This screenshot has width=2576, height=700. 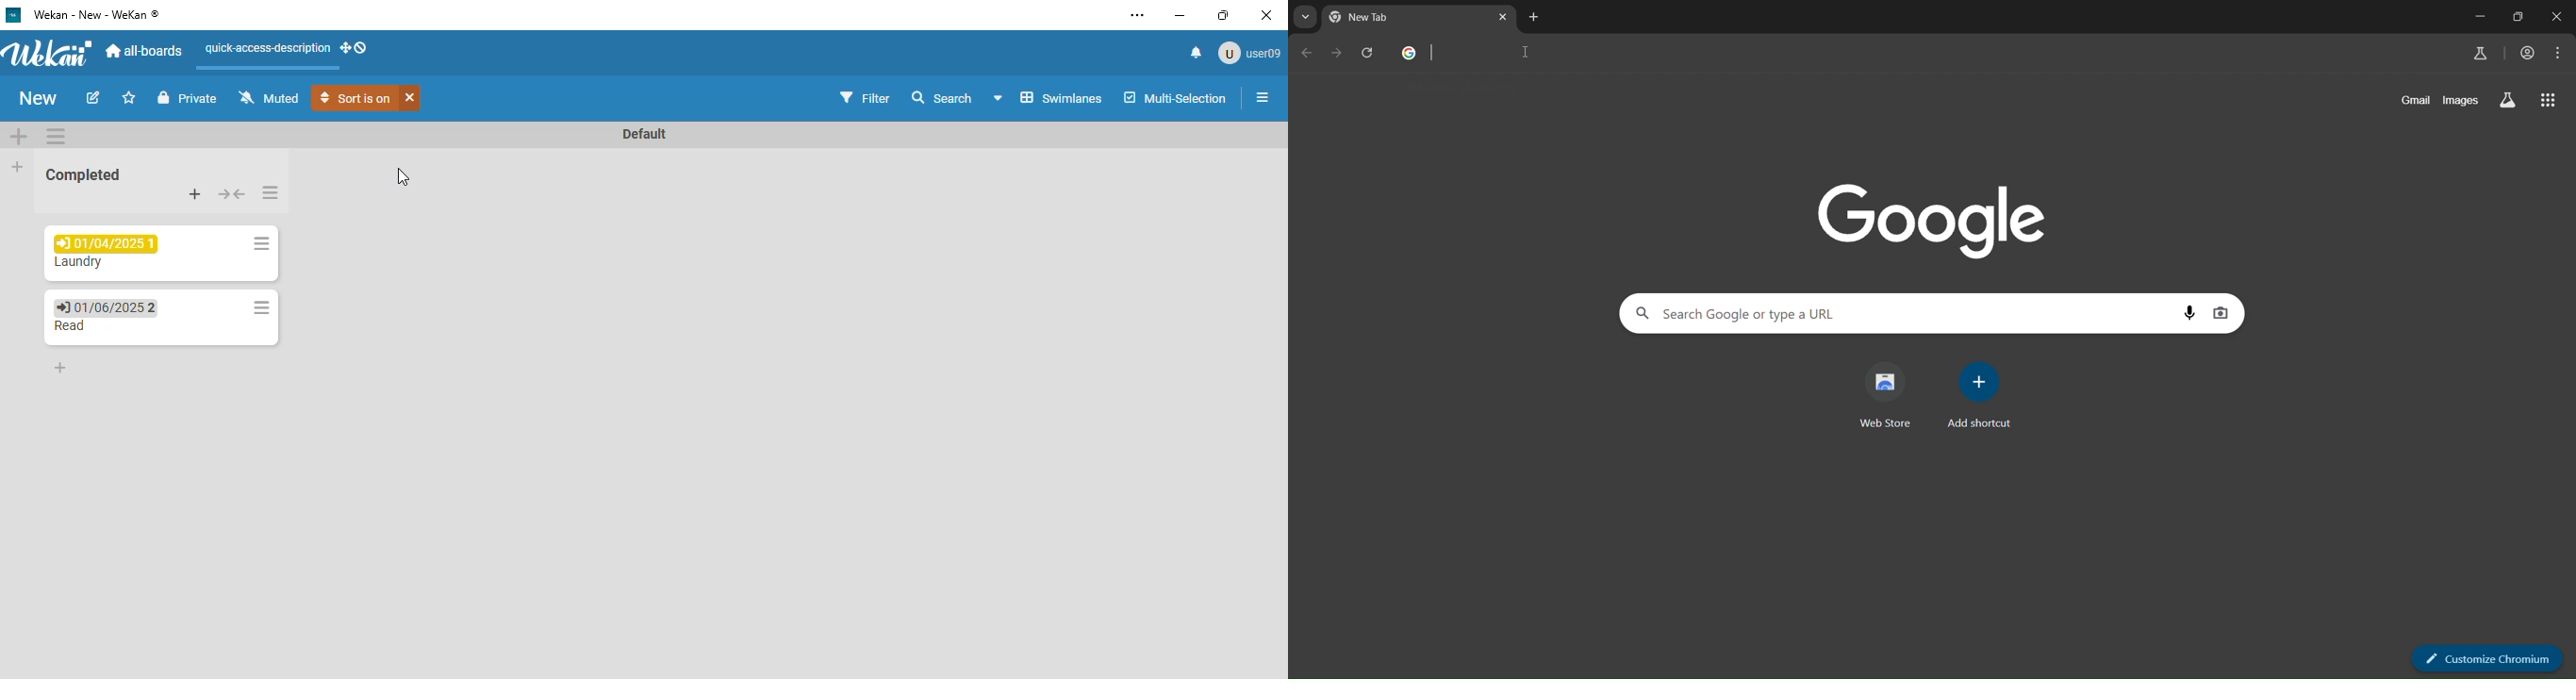 What do you see at coordinates (1933, 220) in the screenshot?
I see `Google` at bounding box center [1933, 220].